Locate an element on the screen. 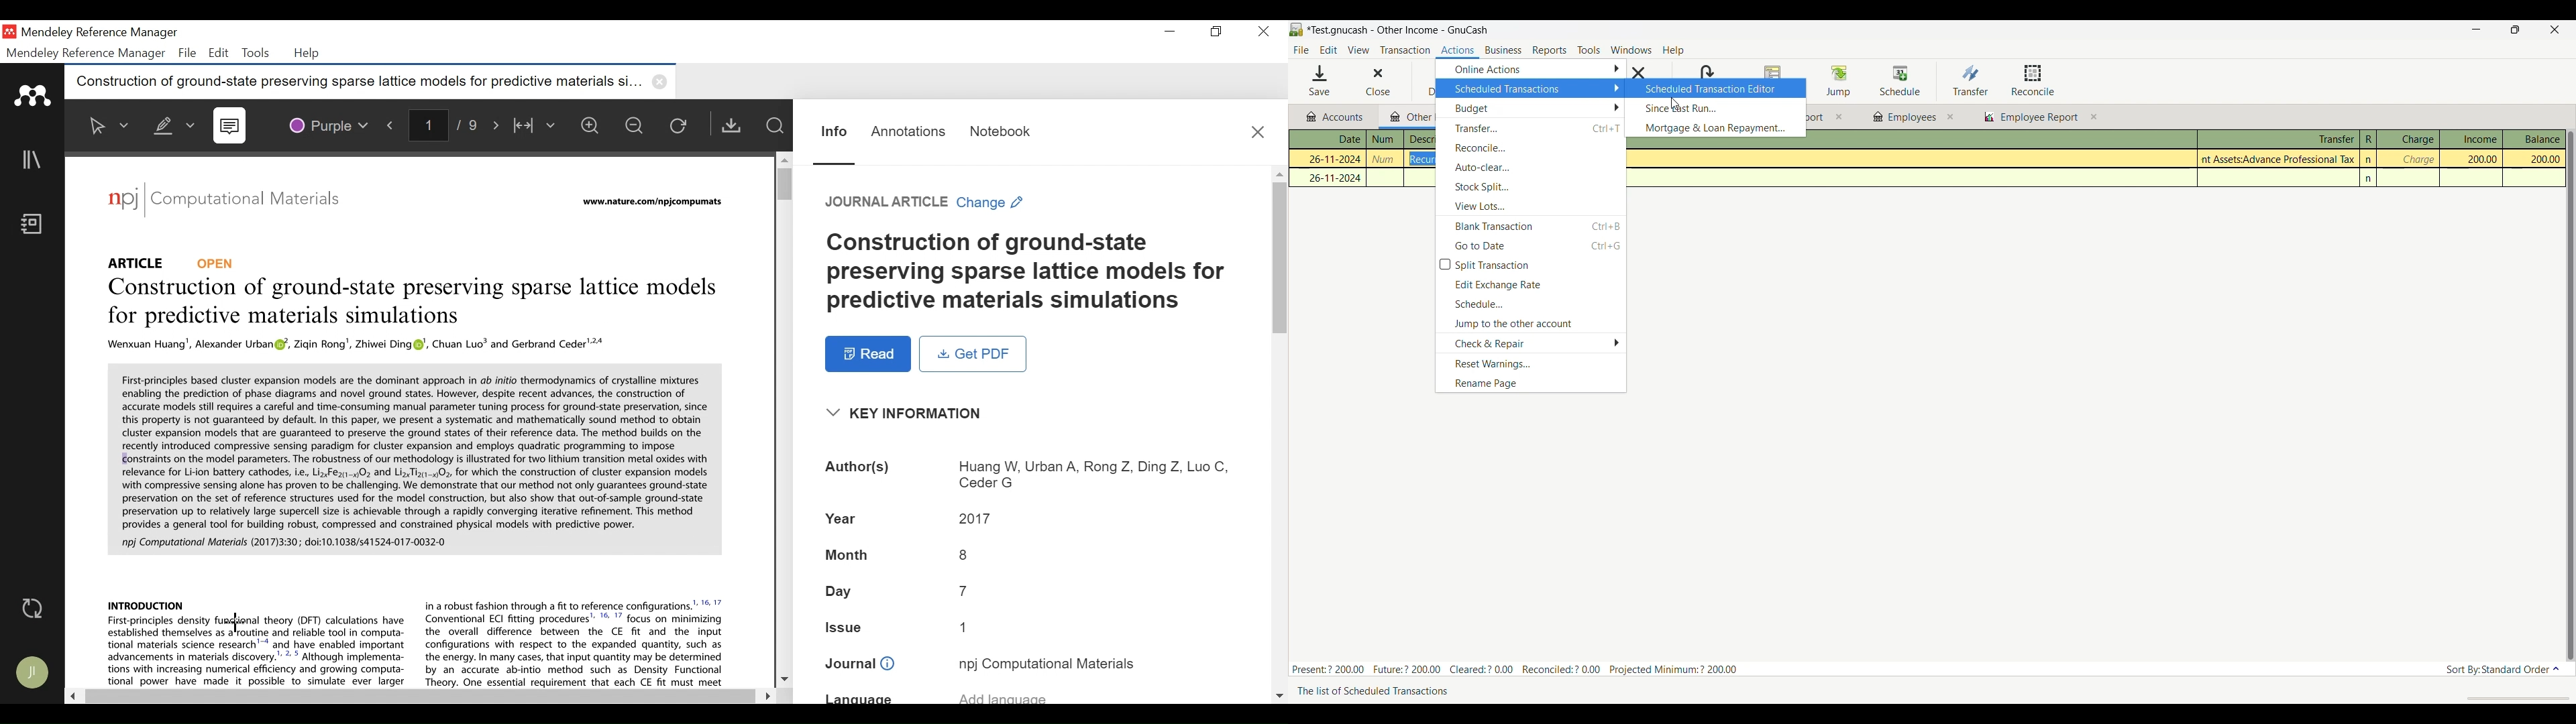 This screenshot has height=728, width=2576. 26-11-2024 is located at coordinates (1332, 178).